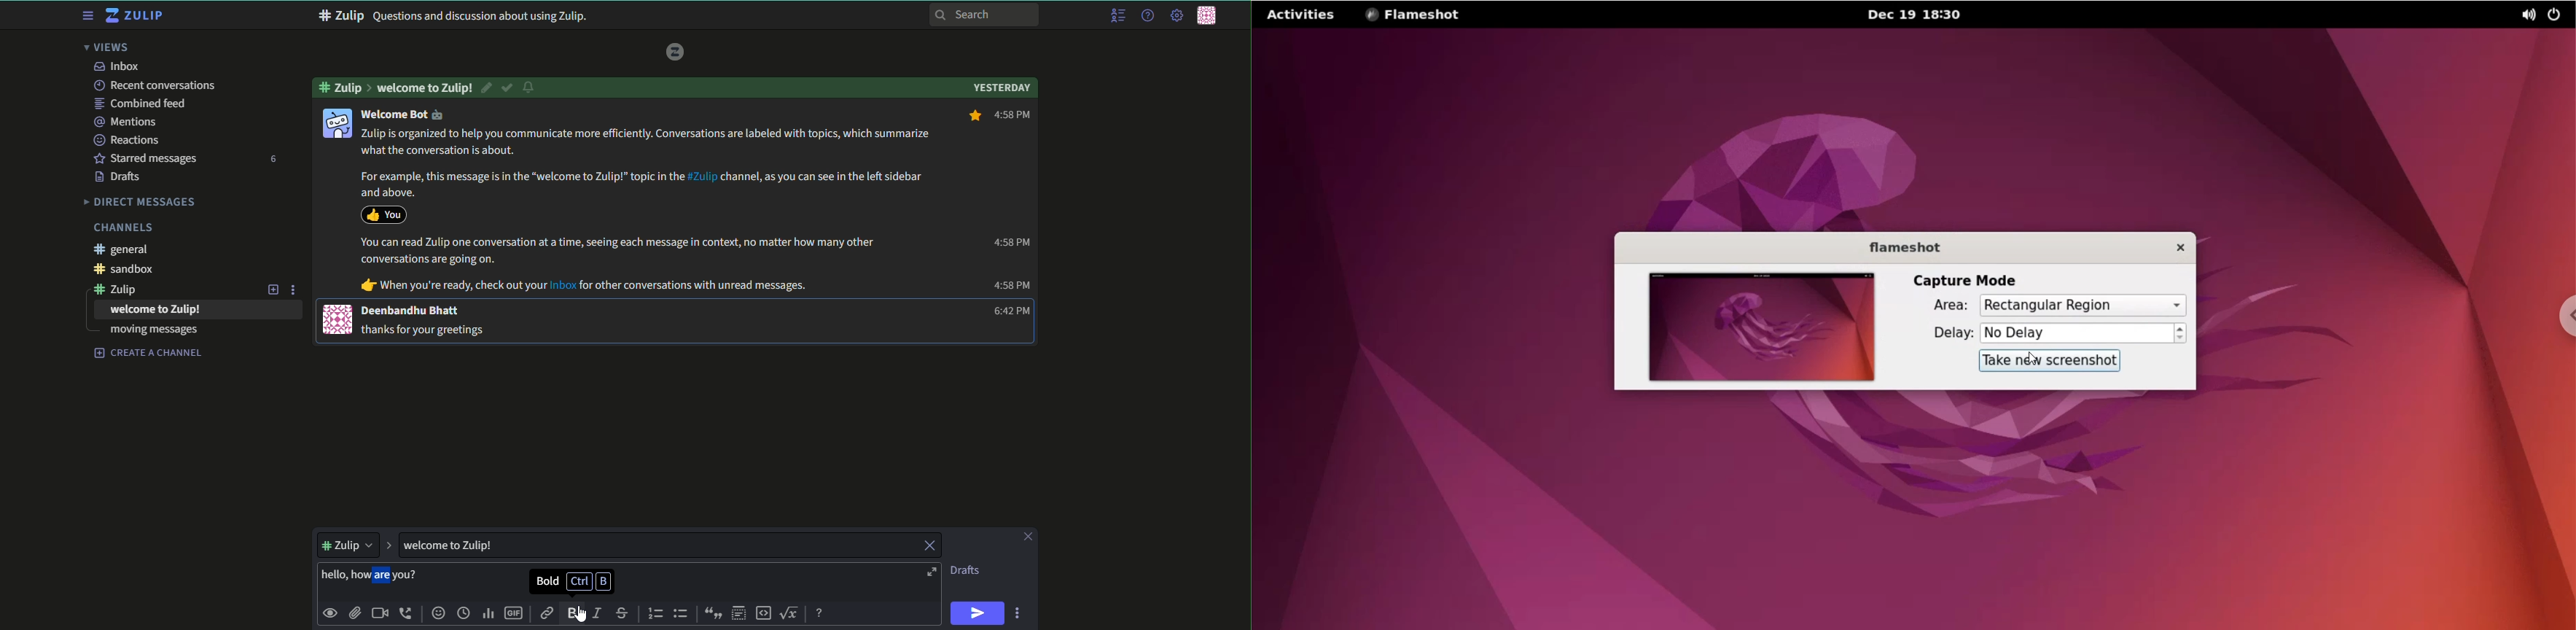  I want to click on Welcome Bot, so click(405, 114).